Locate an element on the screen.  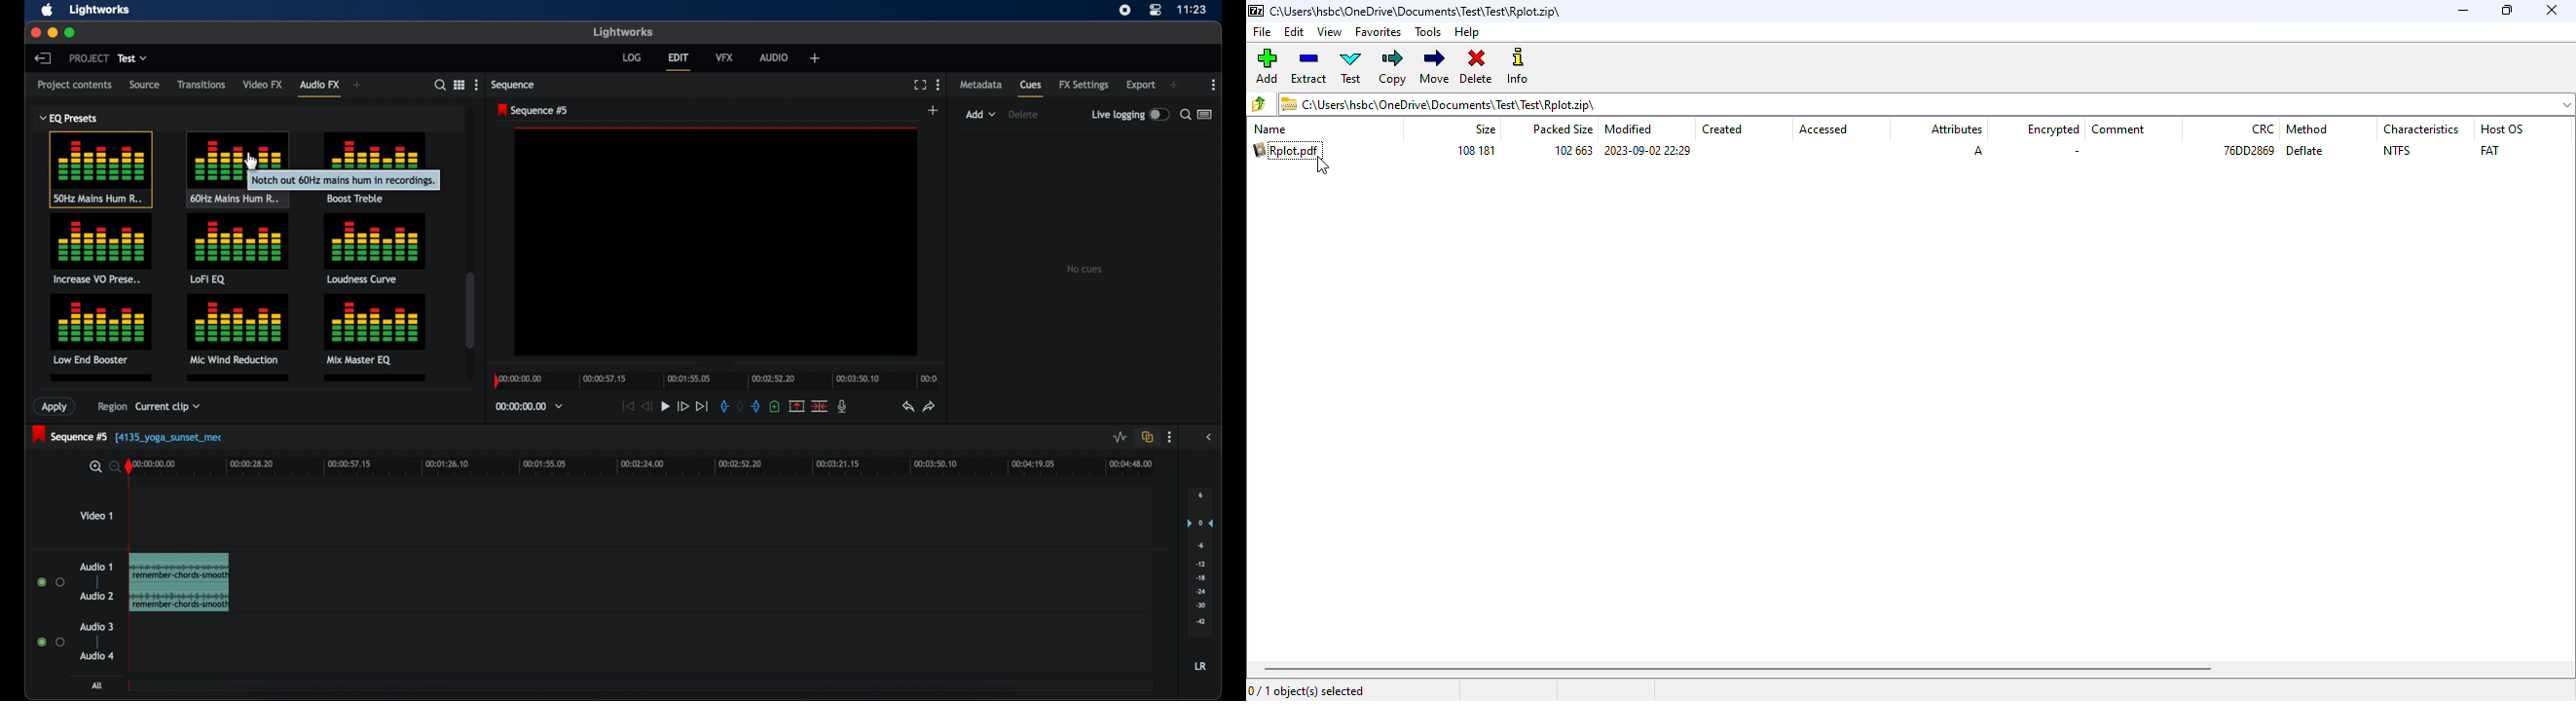
current clip is located at coordinates (167, 409).